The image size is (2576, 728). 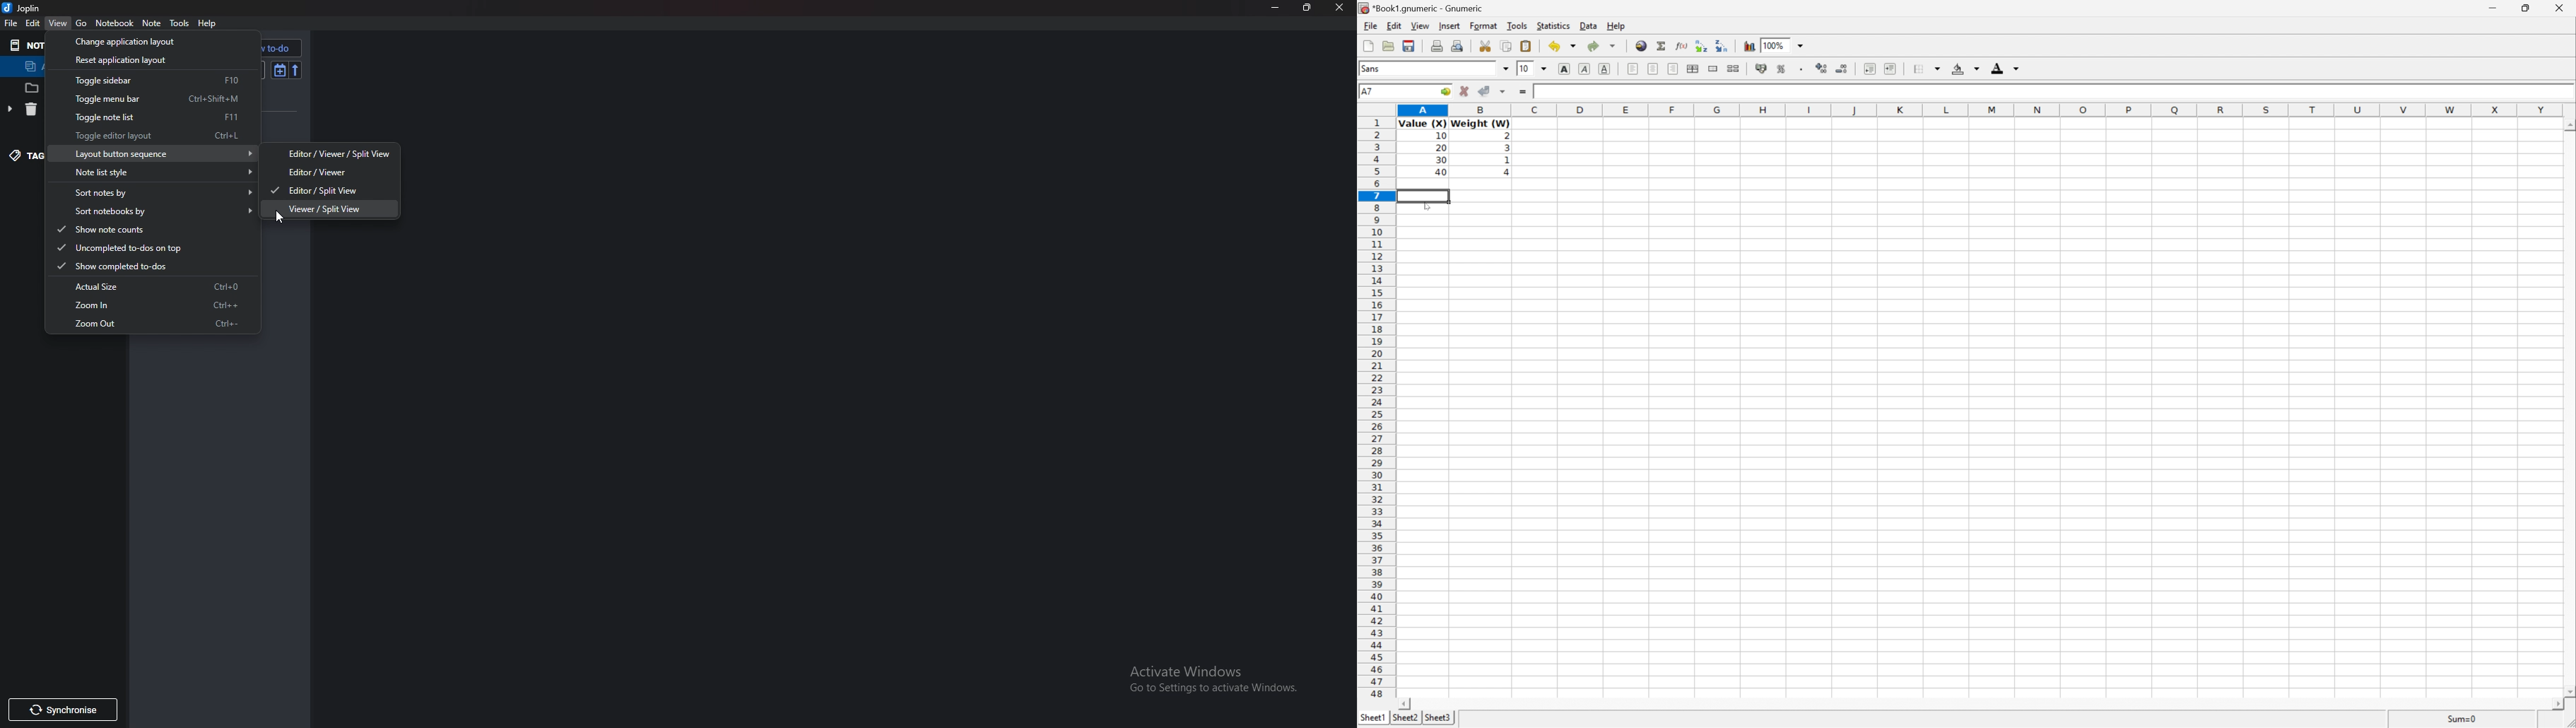 What do you see at coordinates (1375, 409) in the screenshot?
I see `Row number` at bounding box center [1375, 409].